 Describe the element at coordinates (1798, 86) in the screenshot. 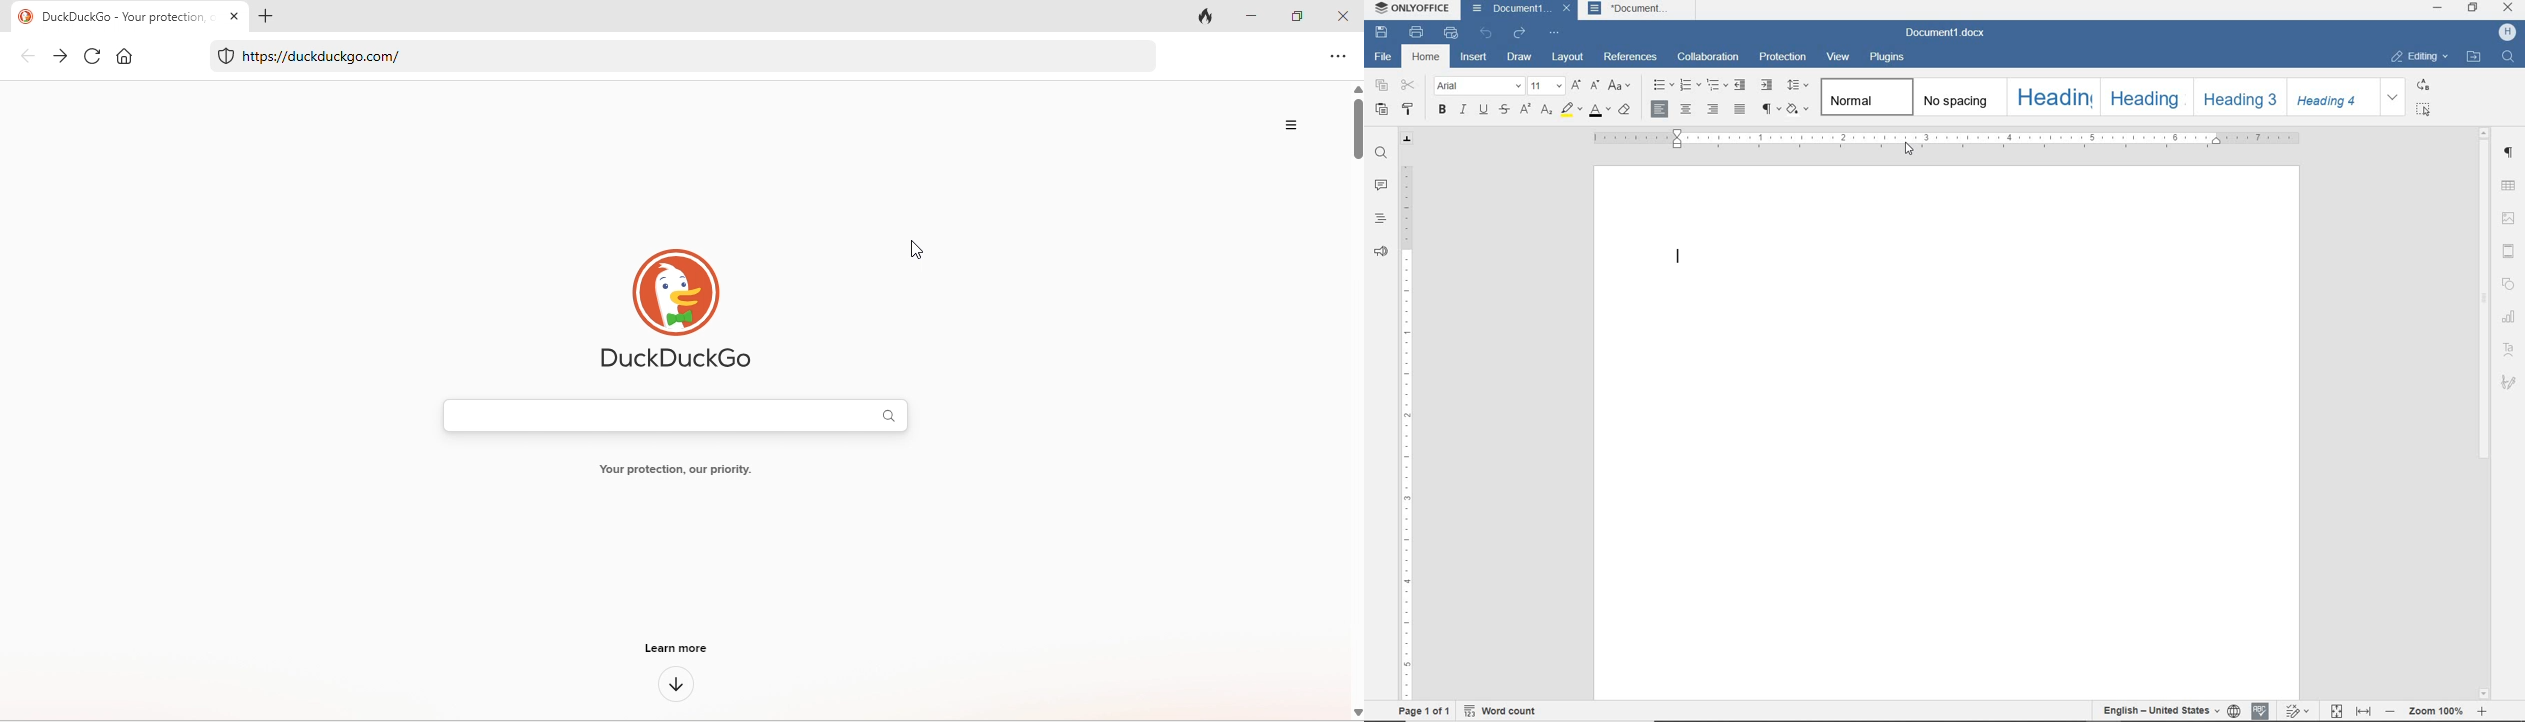

I see `PARAGRAPH LINE SPACING` at that location.